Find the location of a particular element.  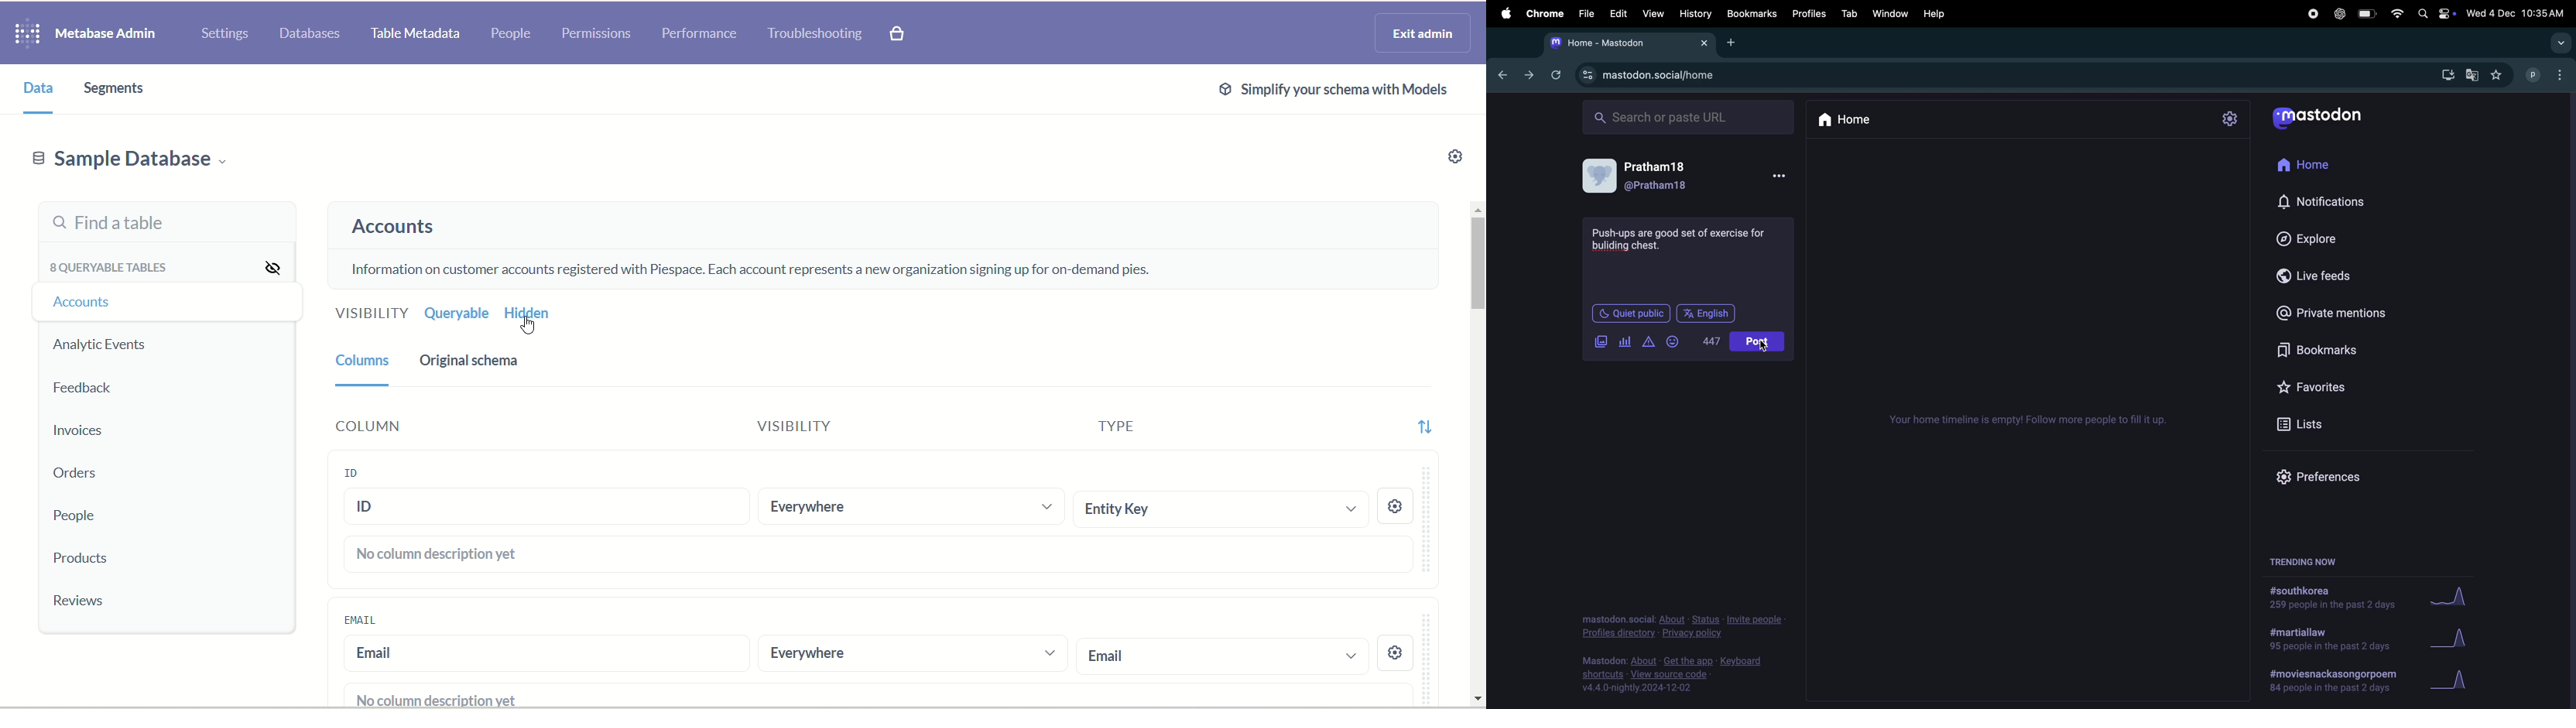

vertical scroll bar is located at coordinates (1477, 450).